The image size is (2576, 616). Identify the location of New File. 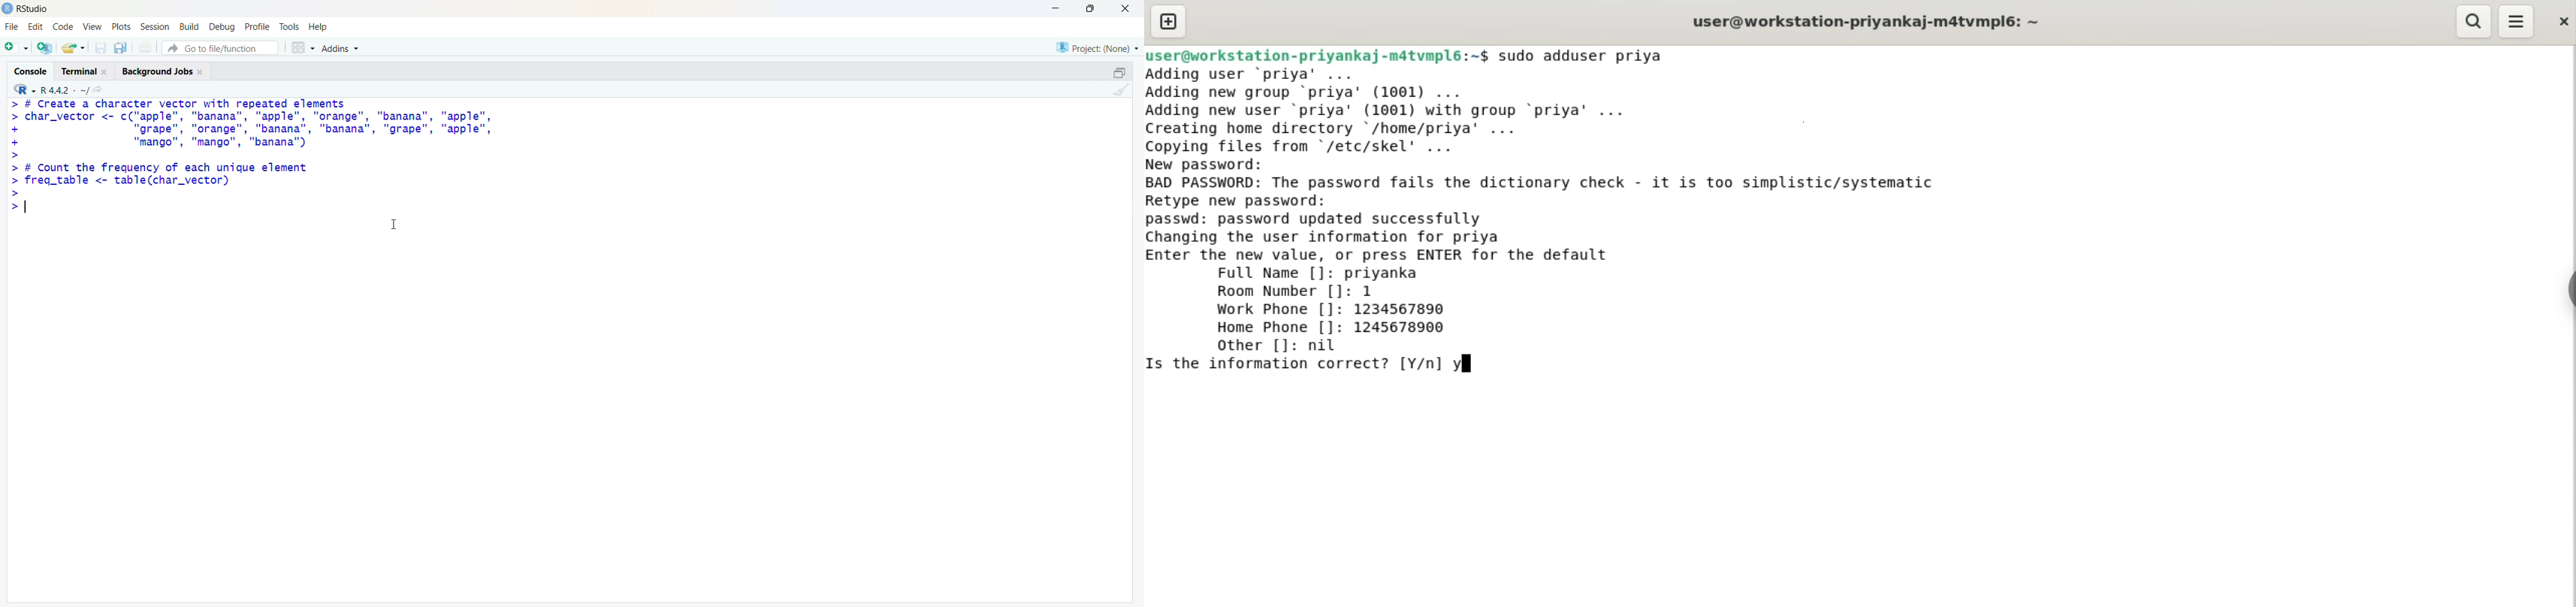
(15, 48).